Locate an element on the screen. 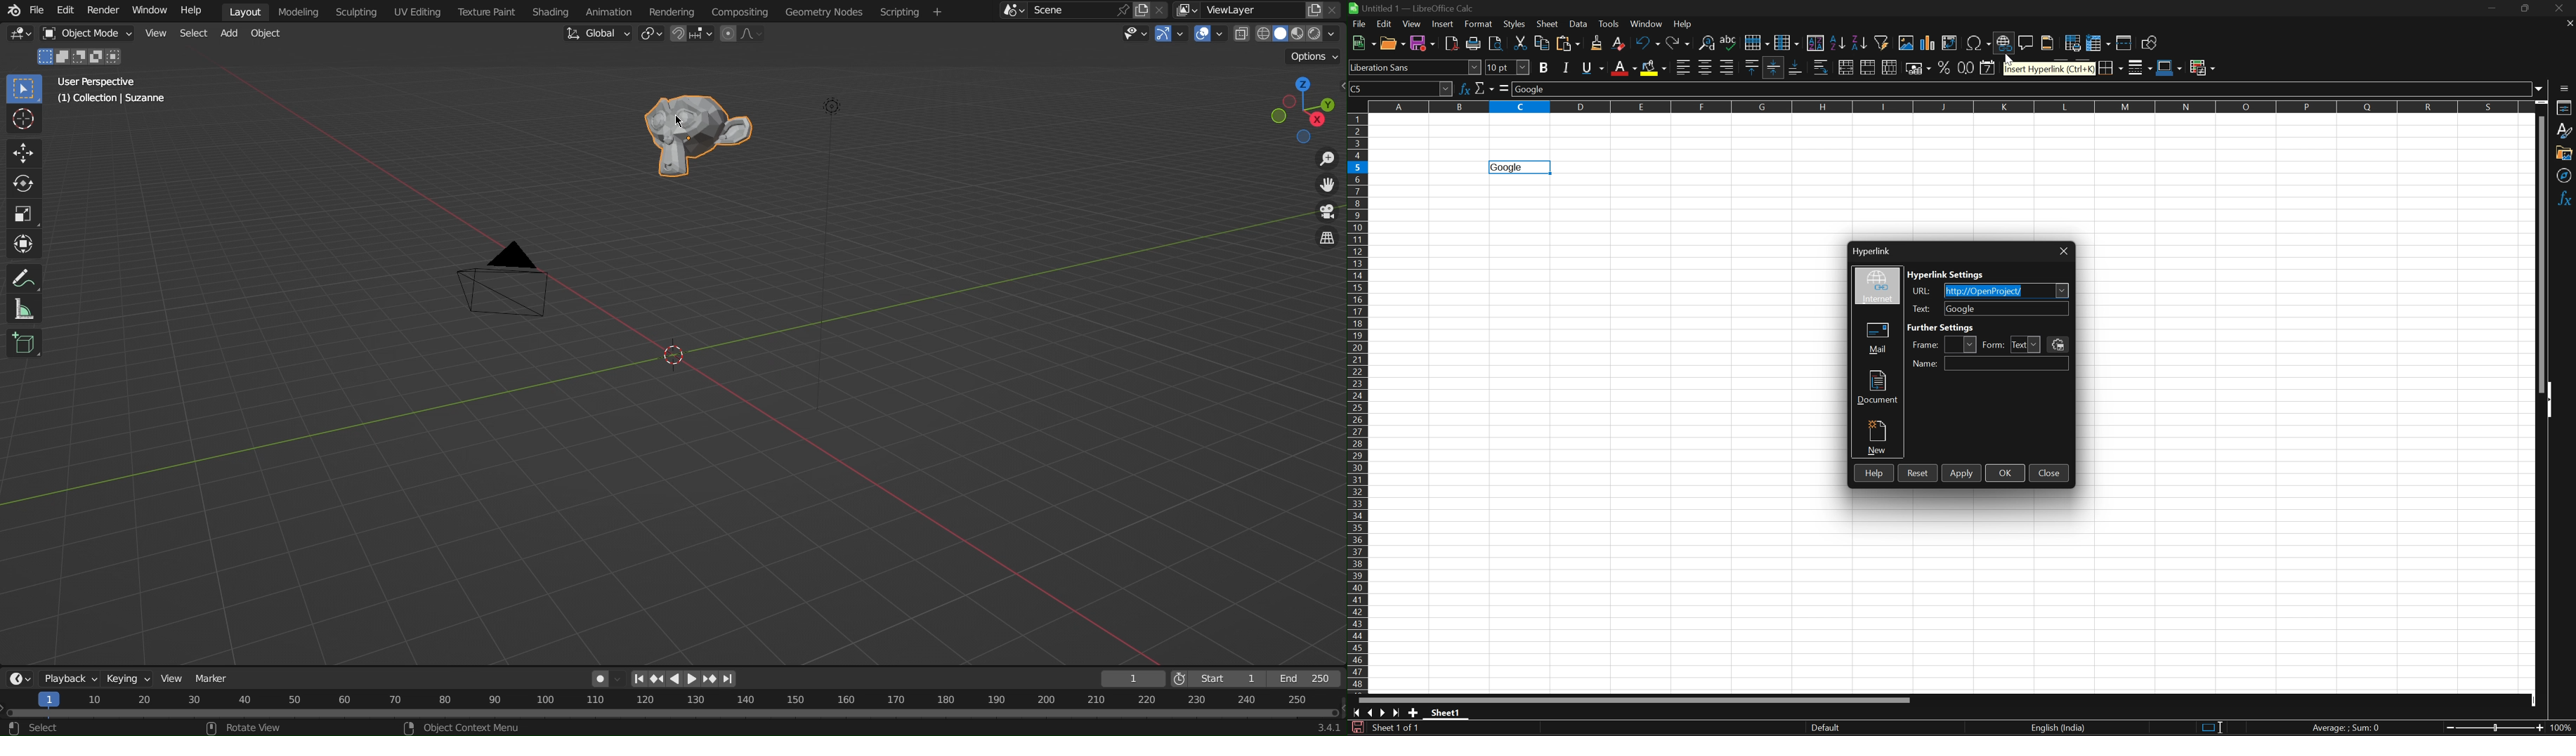 Image resolution: width=2576 pixels, height=756 pixels. Move View is located at coordinates (1326, 185).